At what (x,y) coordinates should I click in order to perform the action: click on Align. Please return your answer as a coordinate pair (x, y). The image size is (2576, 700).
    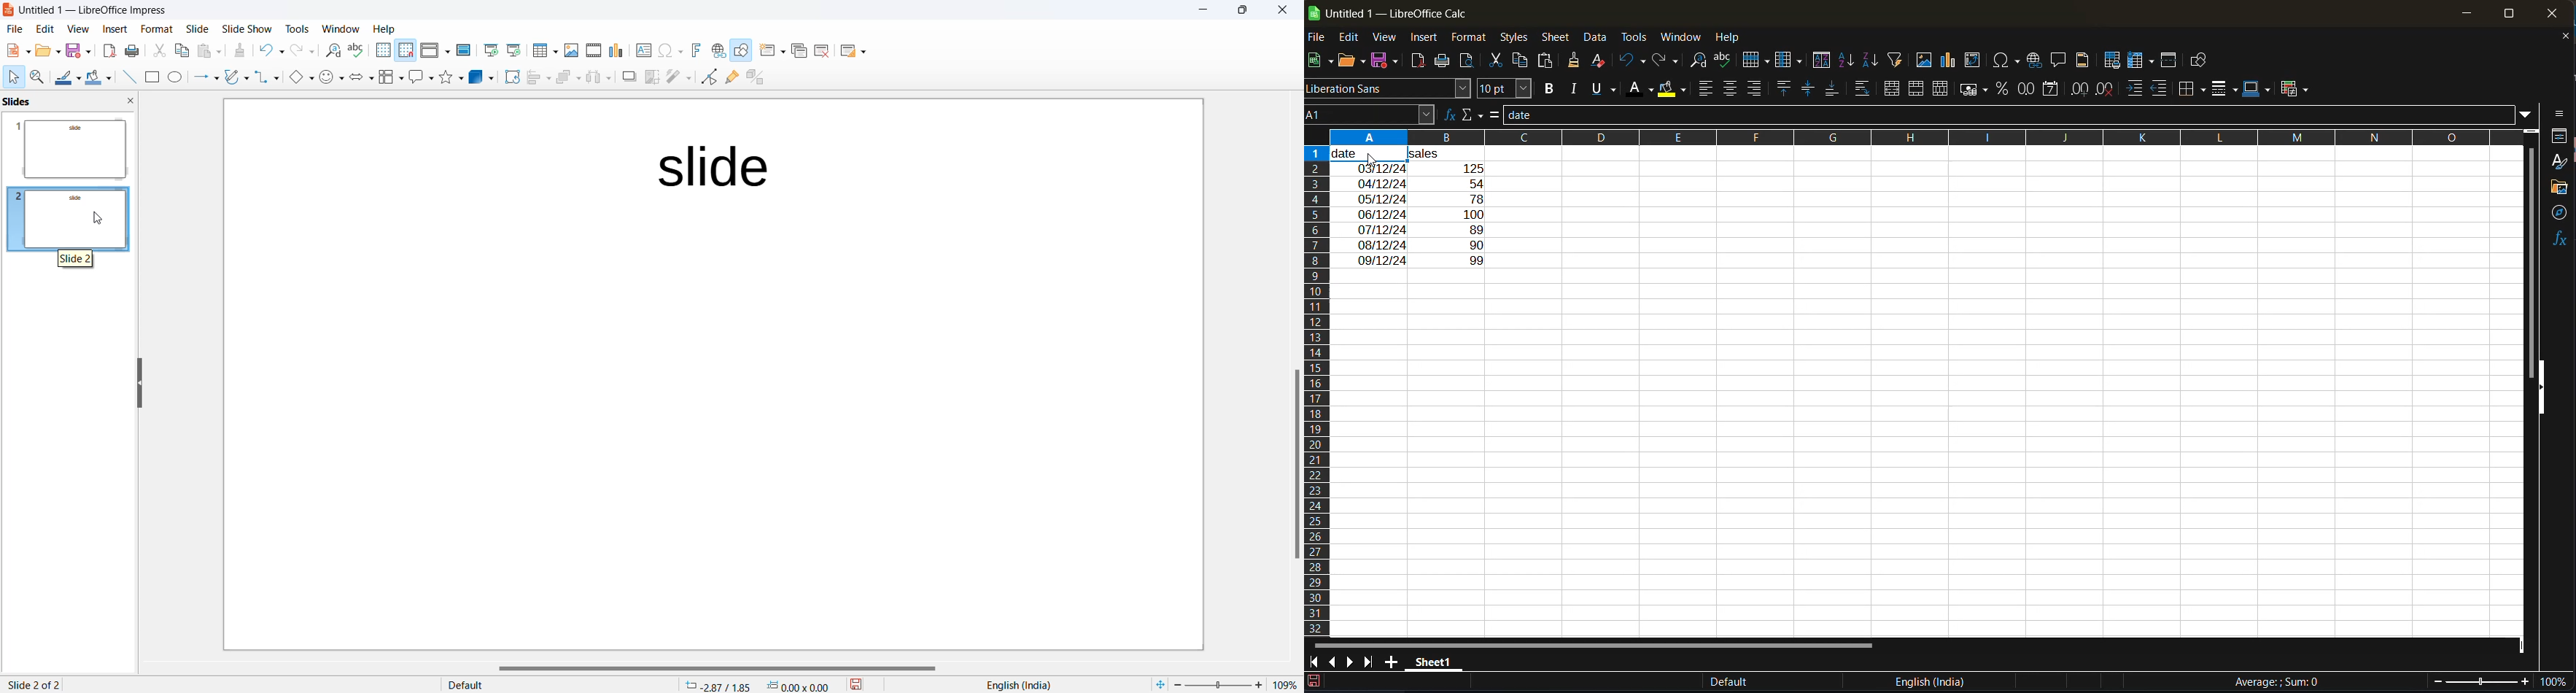
    Looking at the image, I should click on (535, 78).